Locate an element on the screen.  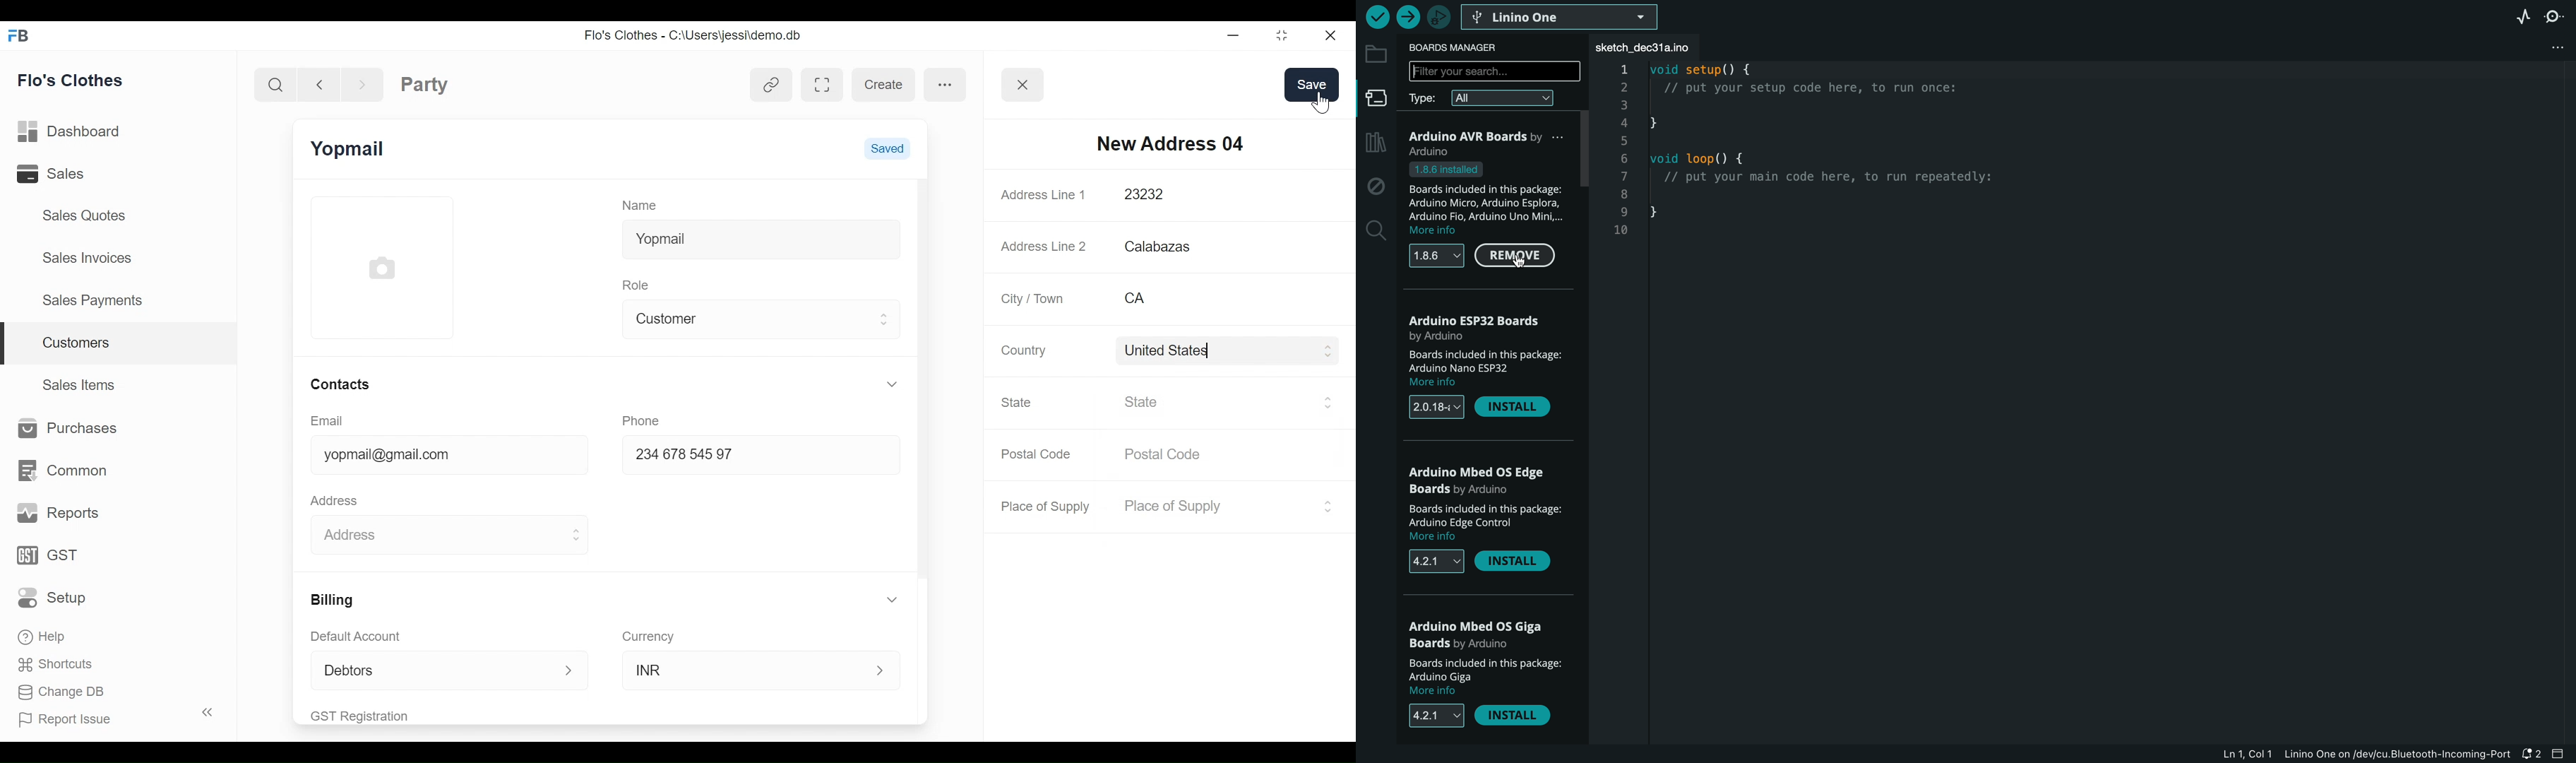
Flo's Clothes - C:\Users\jessi\demo.db is located at coordinates (695, 36).